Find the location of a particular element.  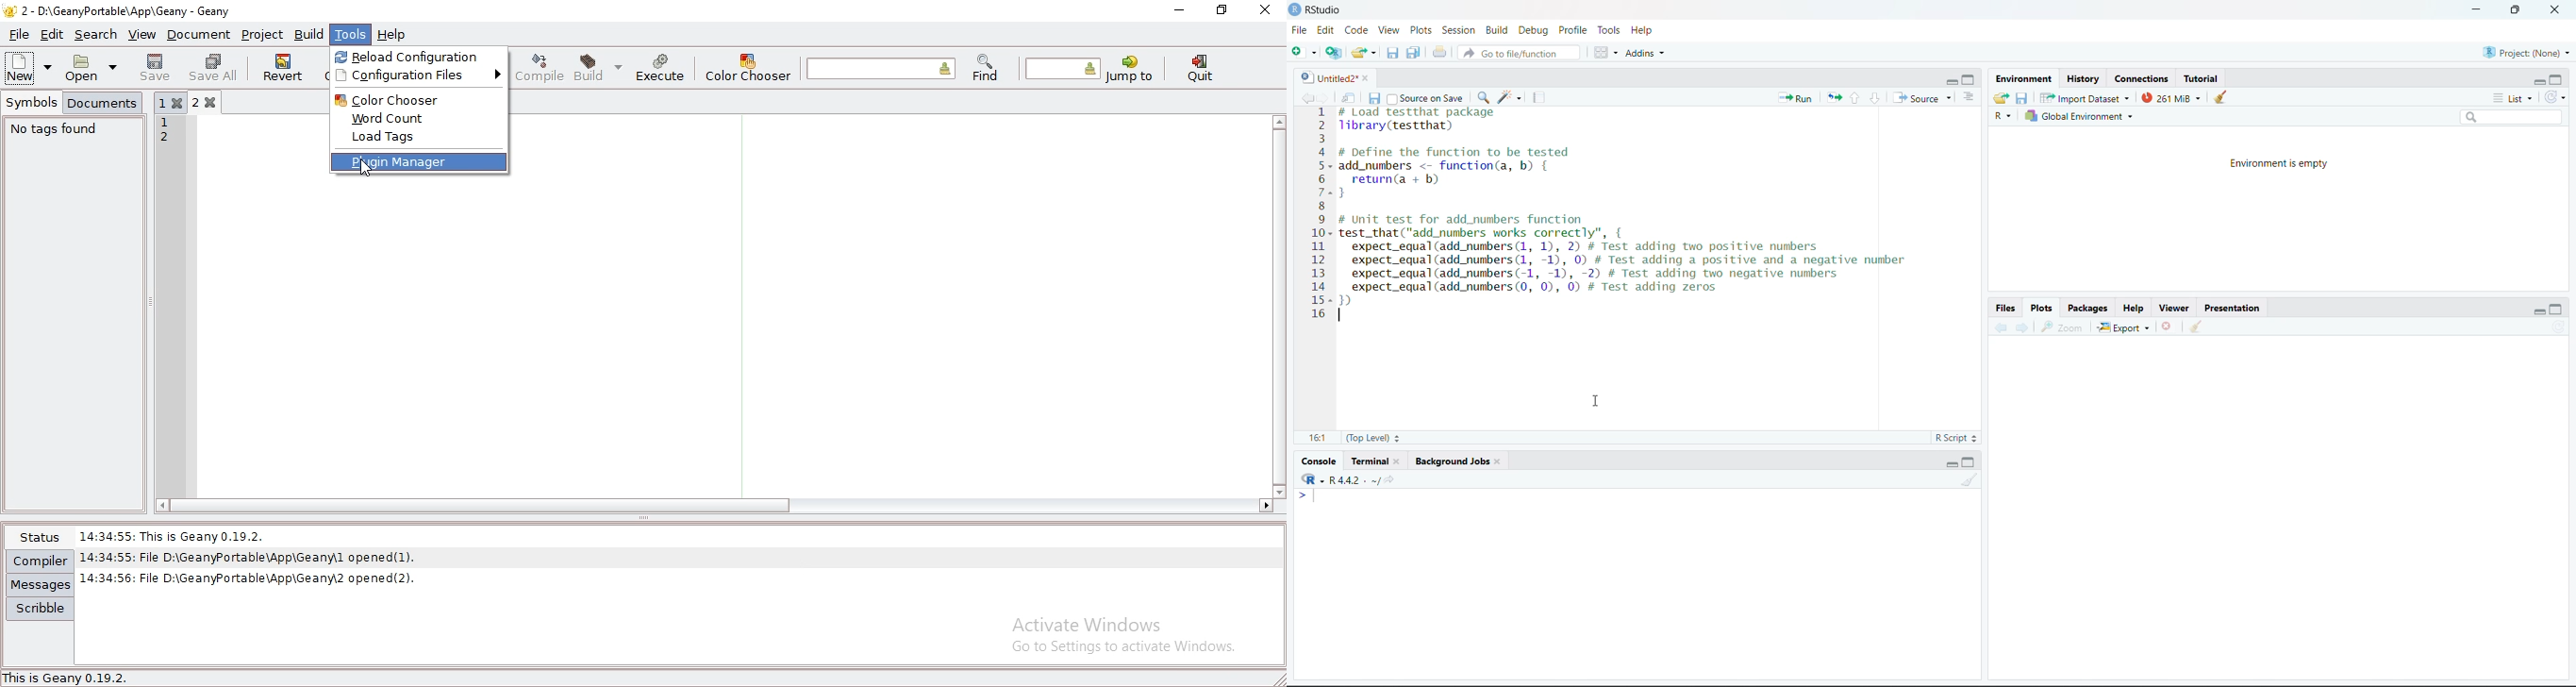

Delete file is located at coordinates (2169, 327).